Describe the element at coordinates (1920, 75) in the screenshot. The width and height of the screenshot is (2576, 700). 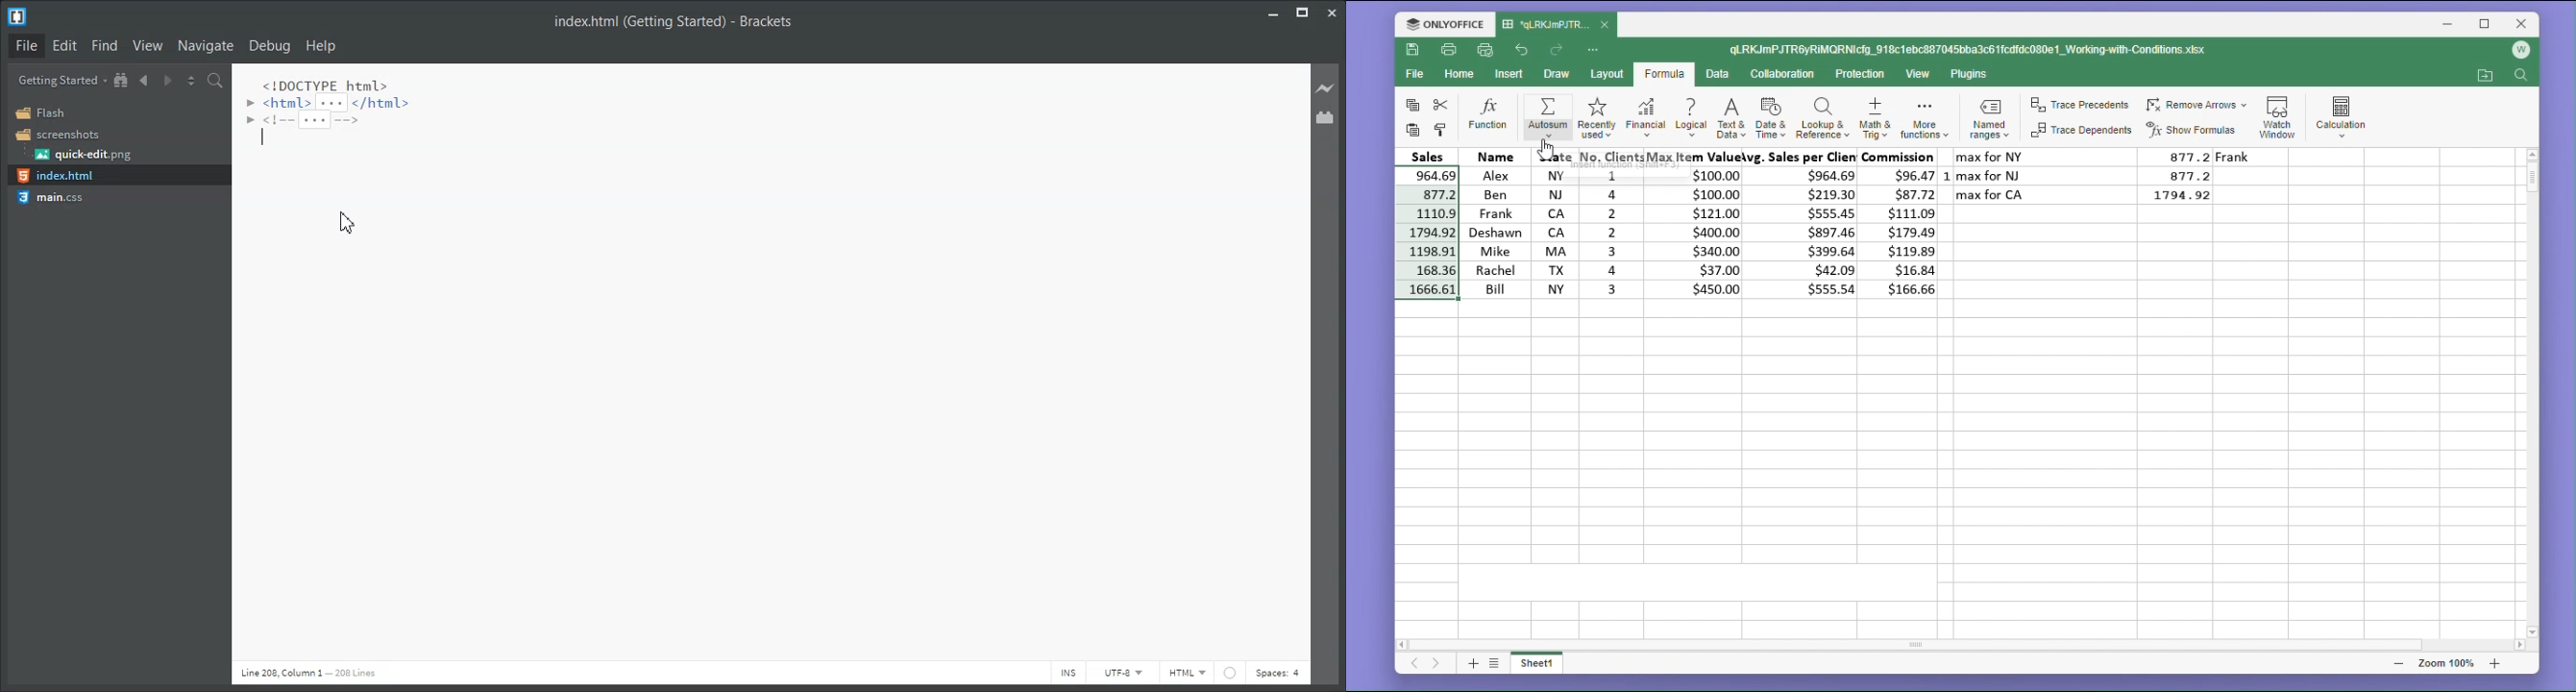
I see `view` at that location.